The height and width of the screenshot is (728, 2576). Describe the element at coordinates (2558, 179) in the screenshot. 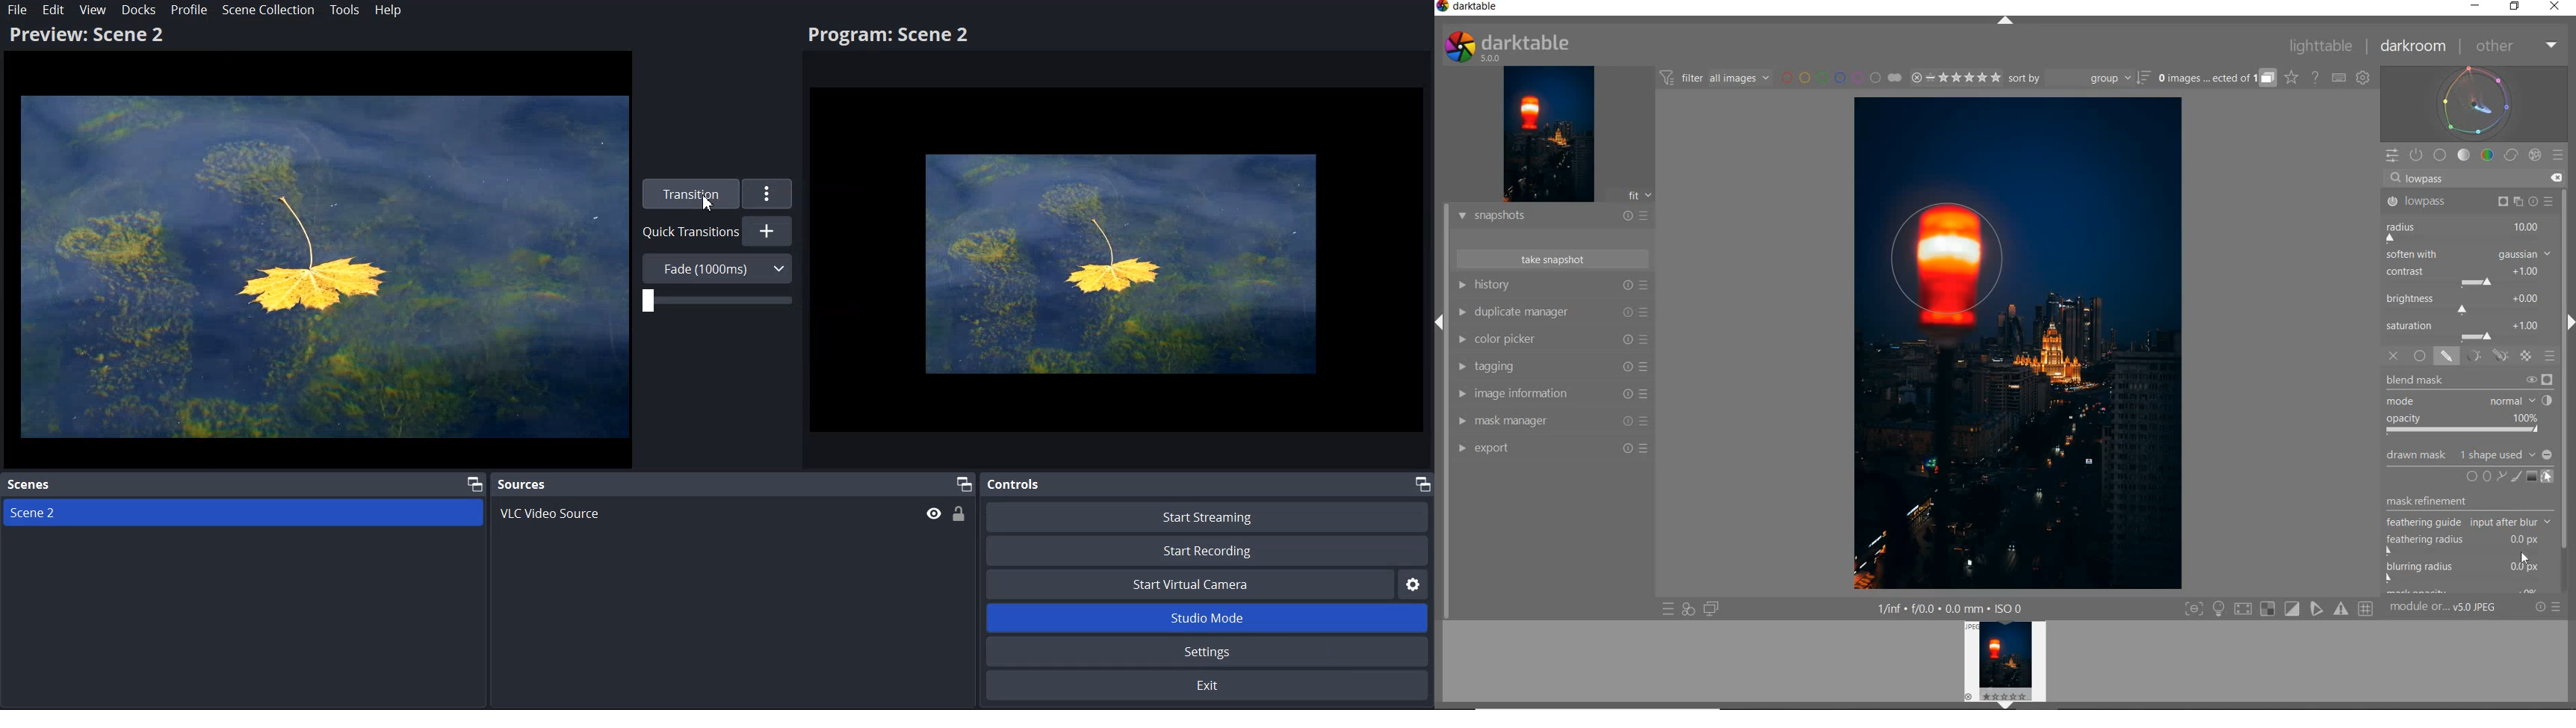

I see `DELETE` at that location.